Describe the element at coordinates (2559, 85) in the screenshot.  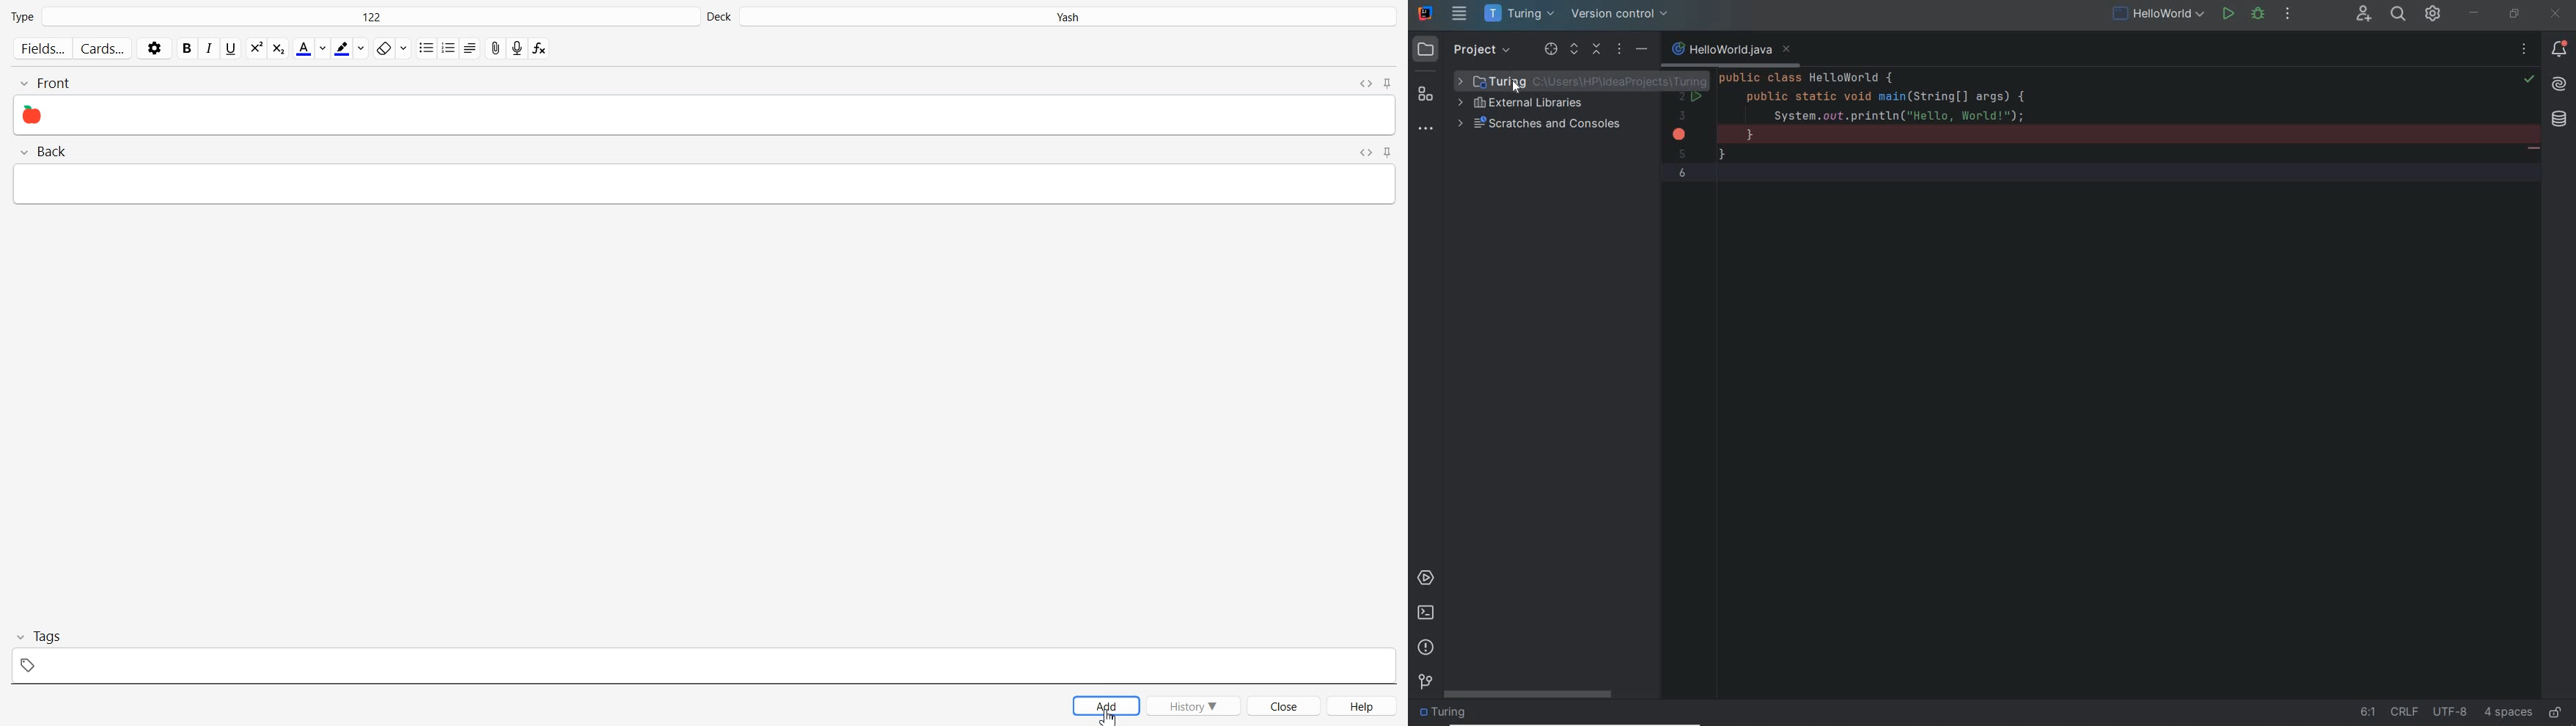
I see `AI Assistant` at that location.